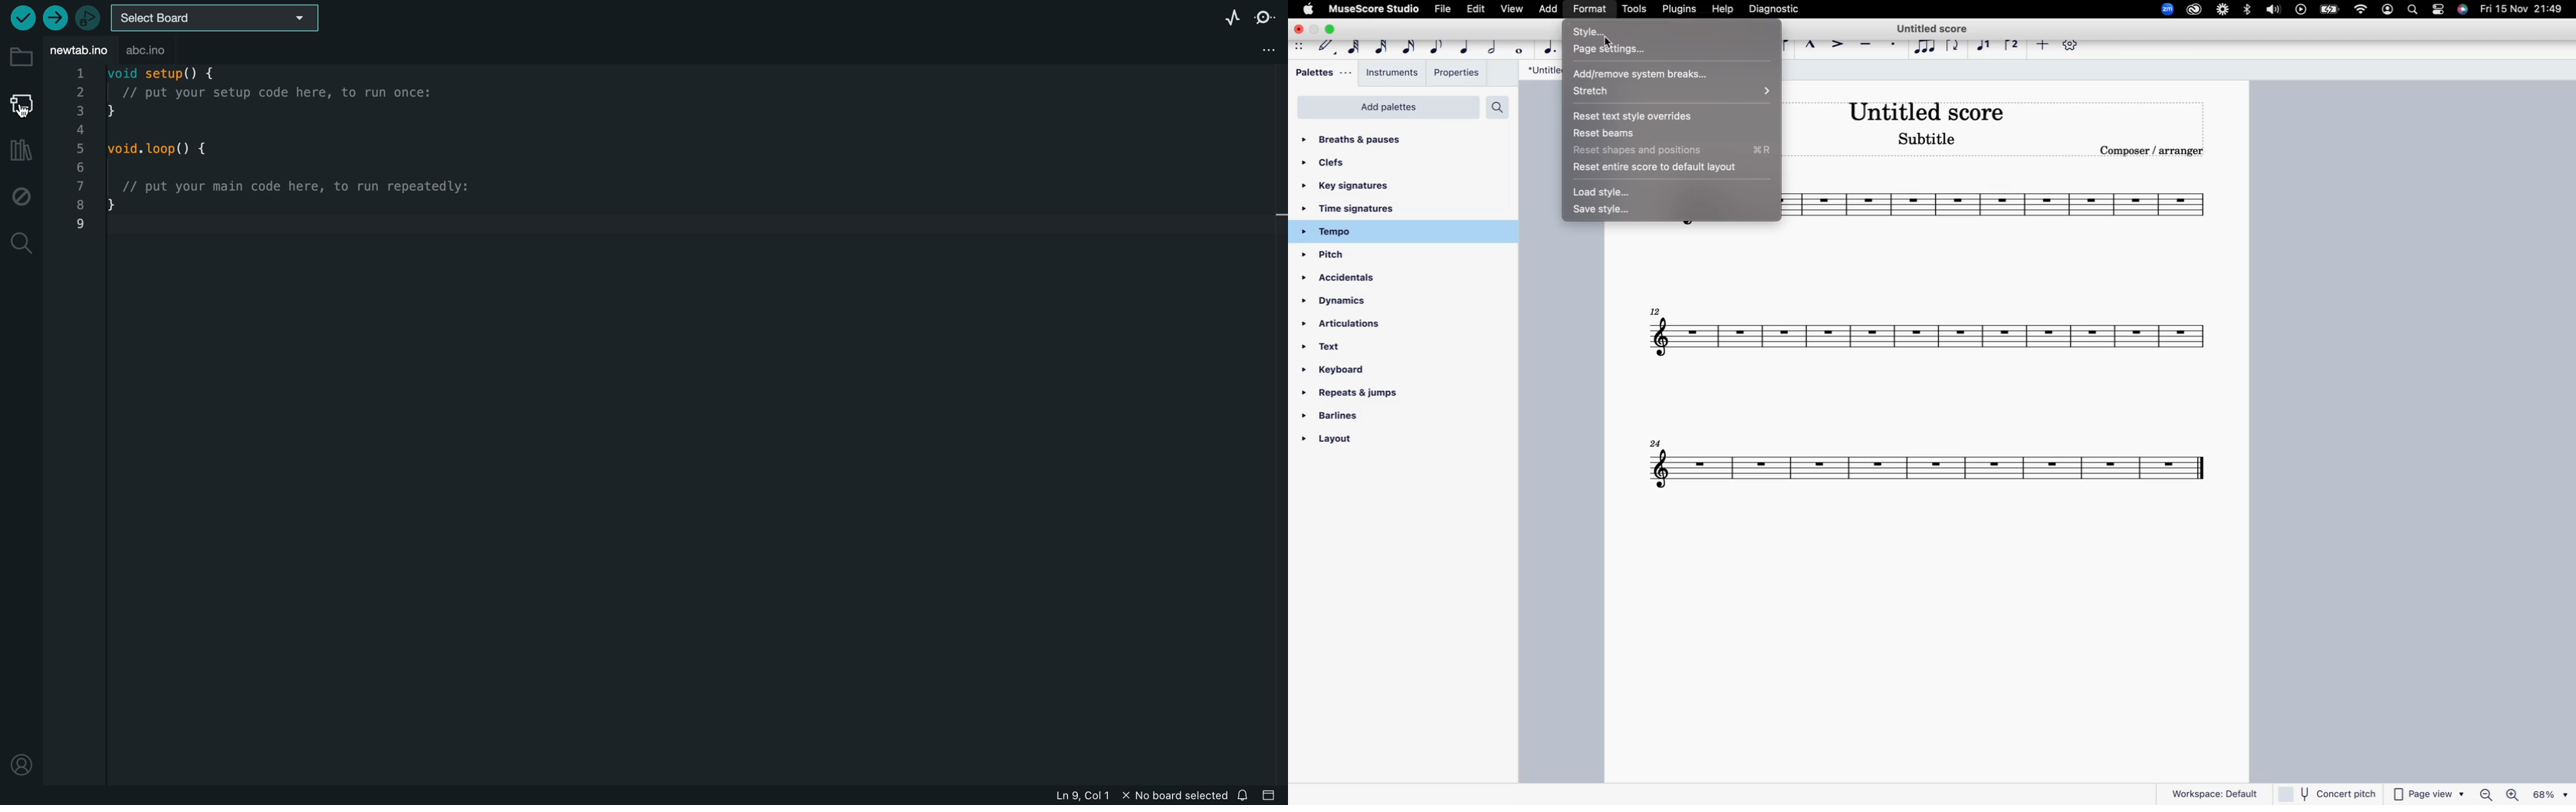  I want to click on file, so click(1444, 11).